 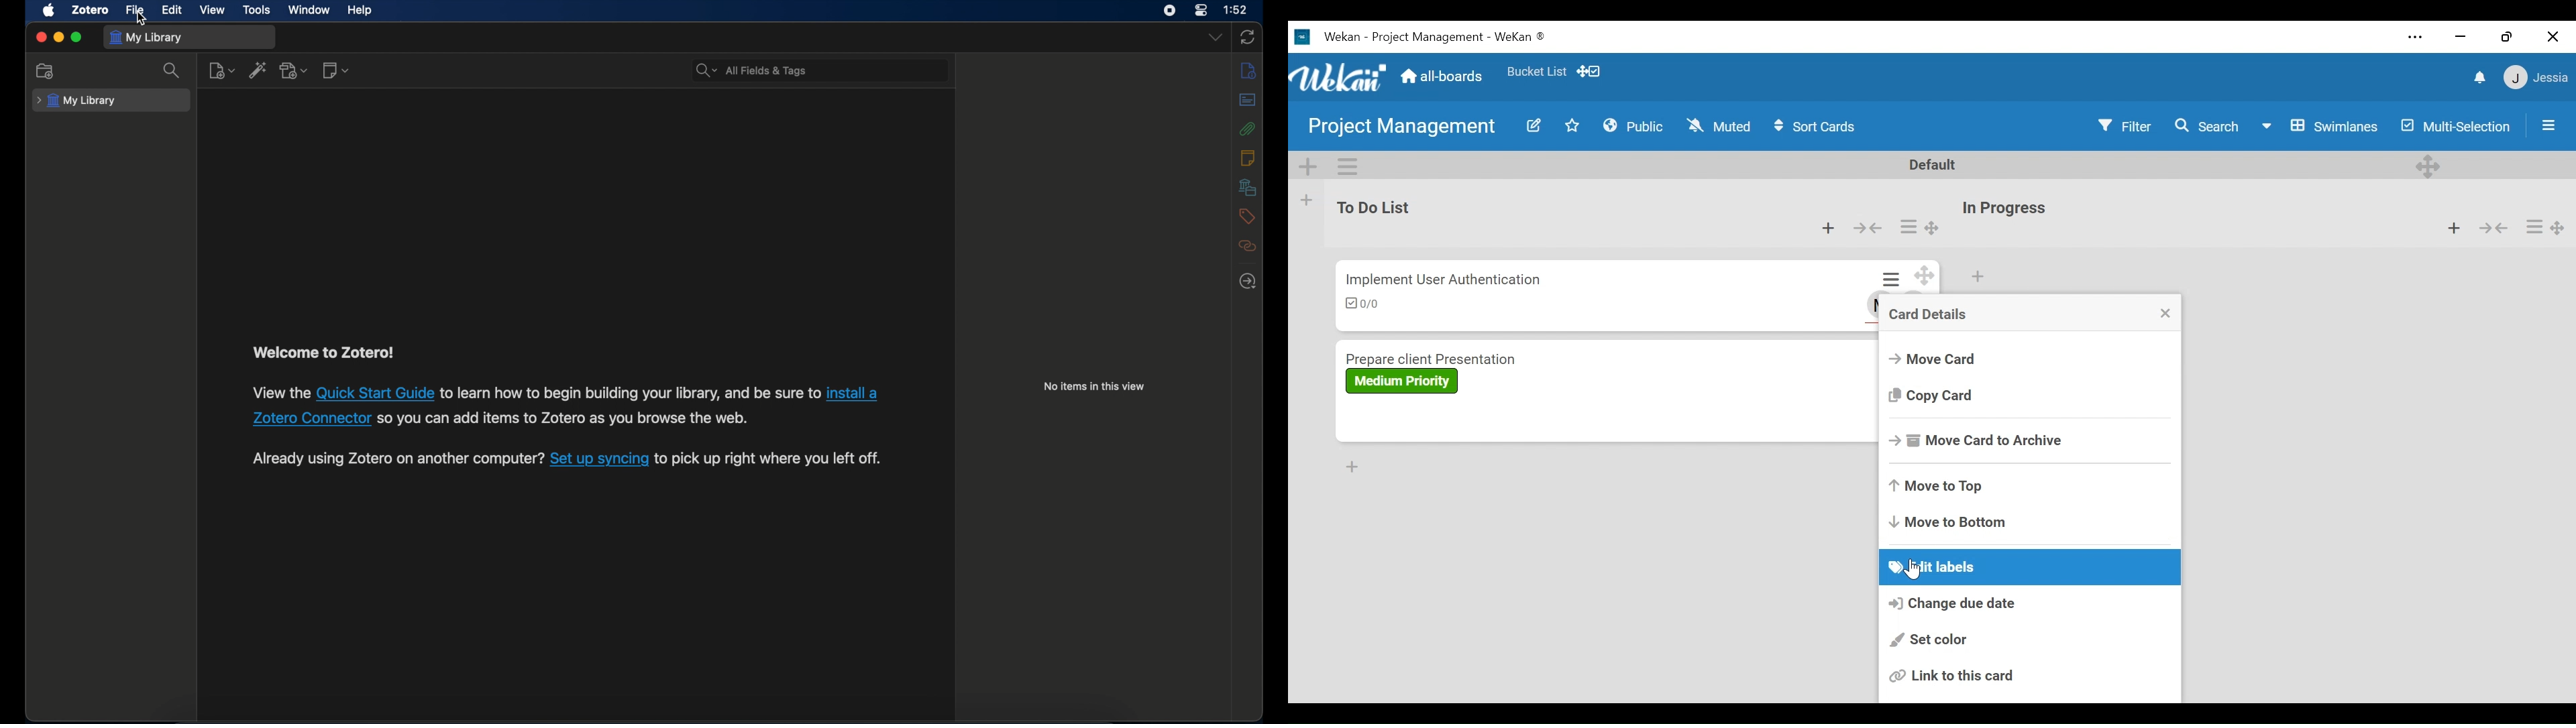 I want to click on to pick up right where you left off., so click(x=768, y=459).